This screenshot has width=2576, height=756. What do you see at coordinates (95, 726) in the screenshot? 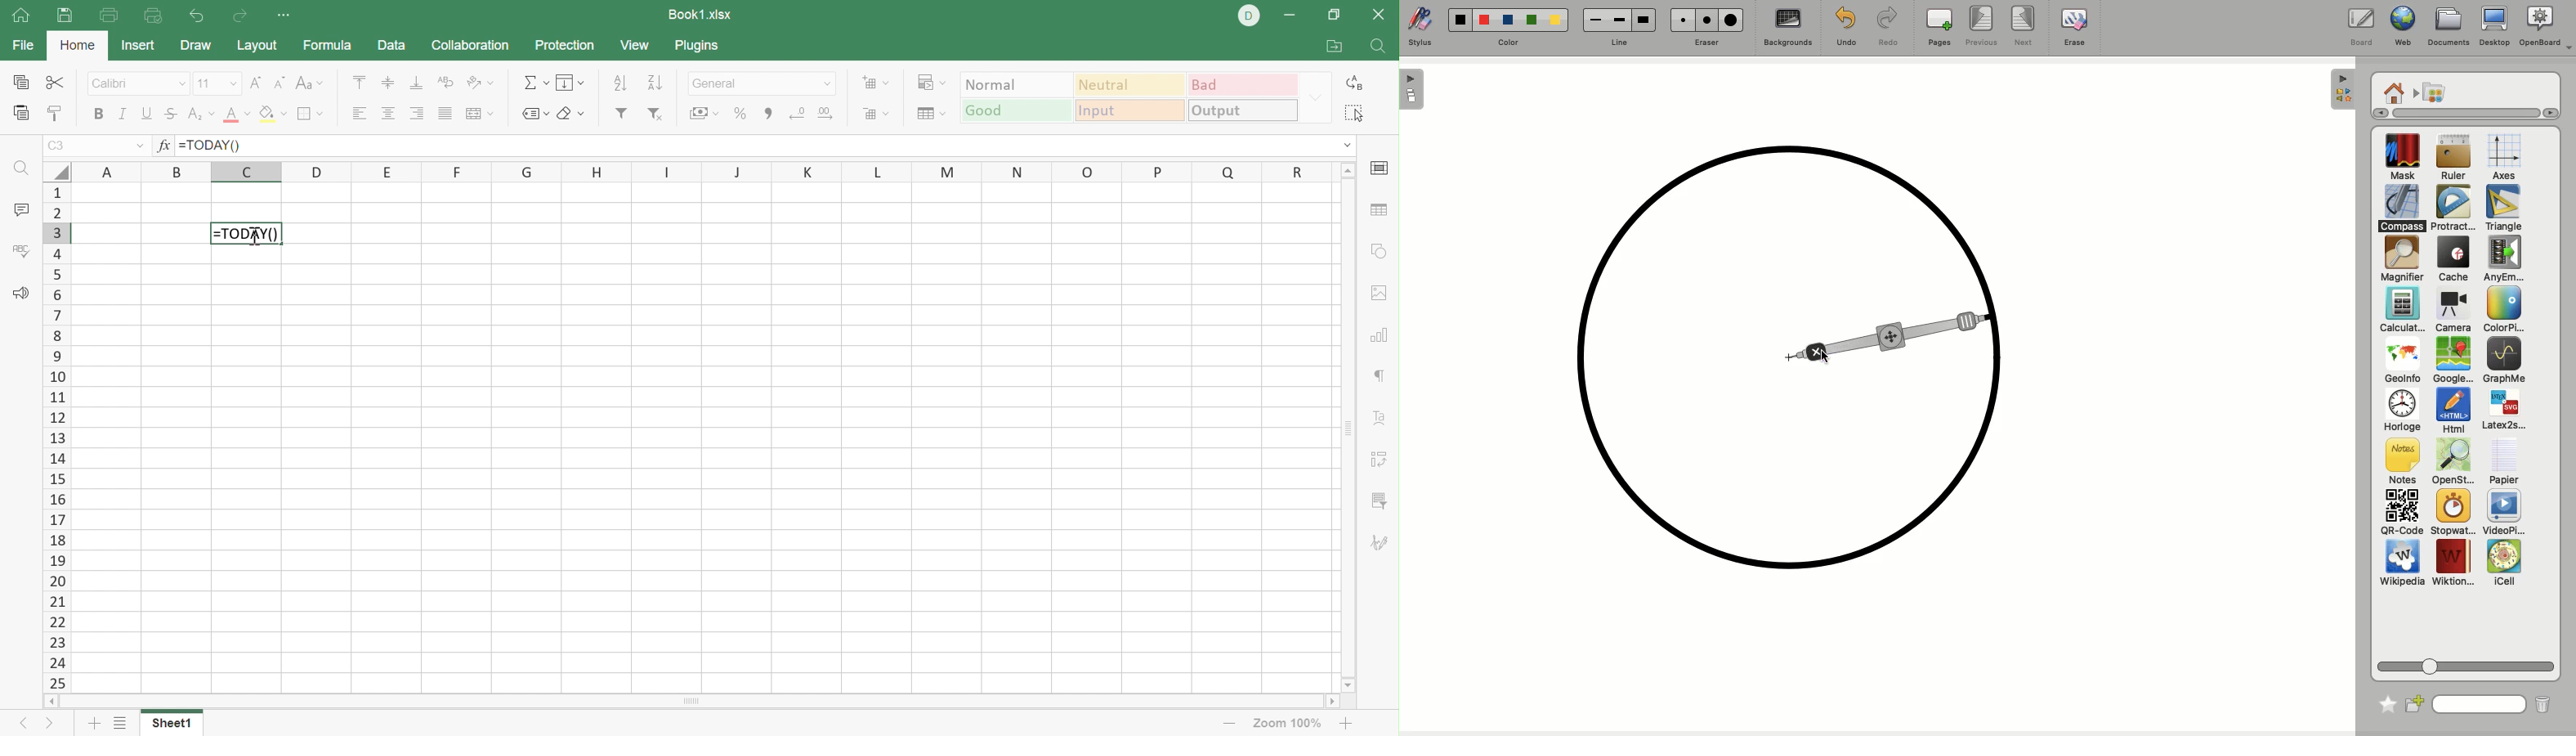
I see `Add sheet` at bounding box center [95, 726].